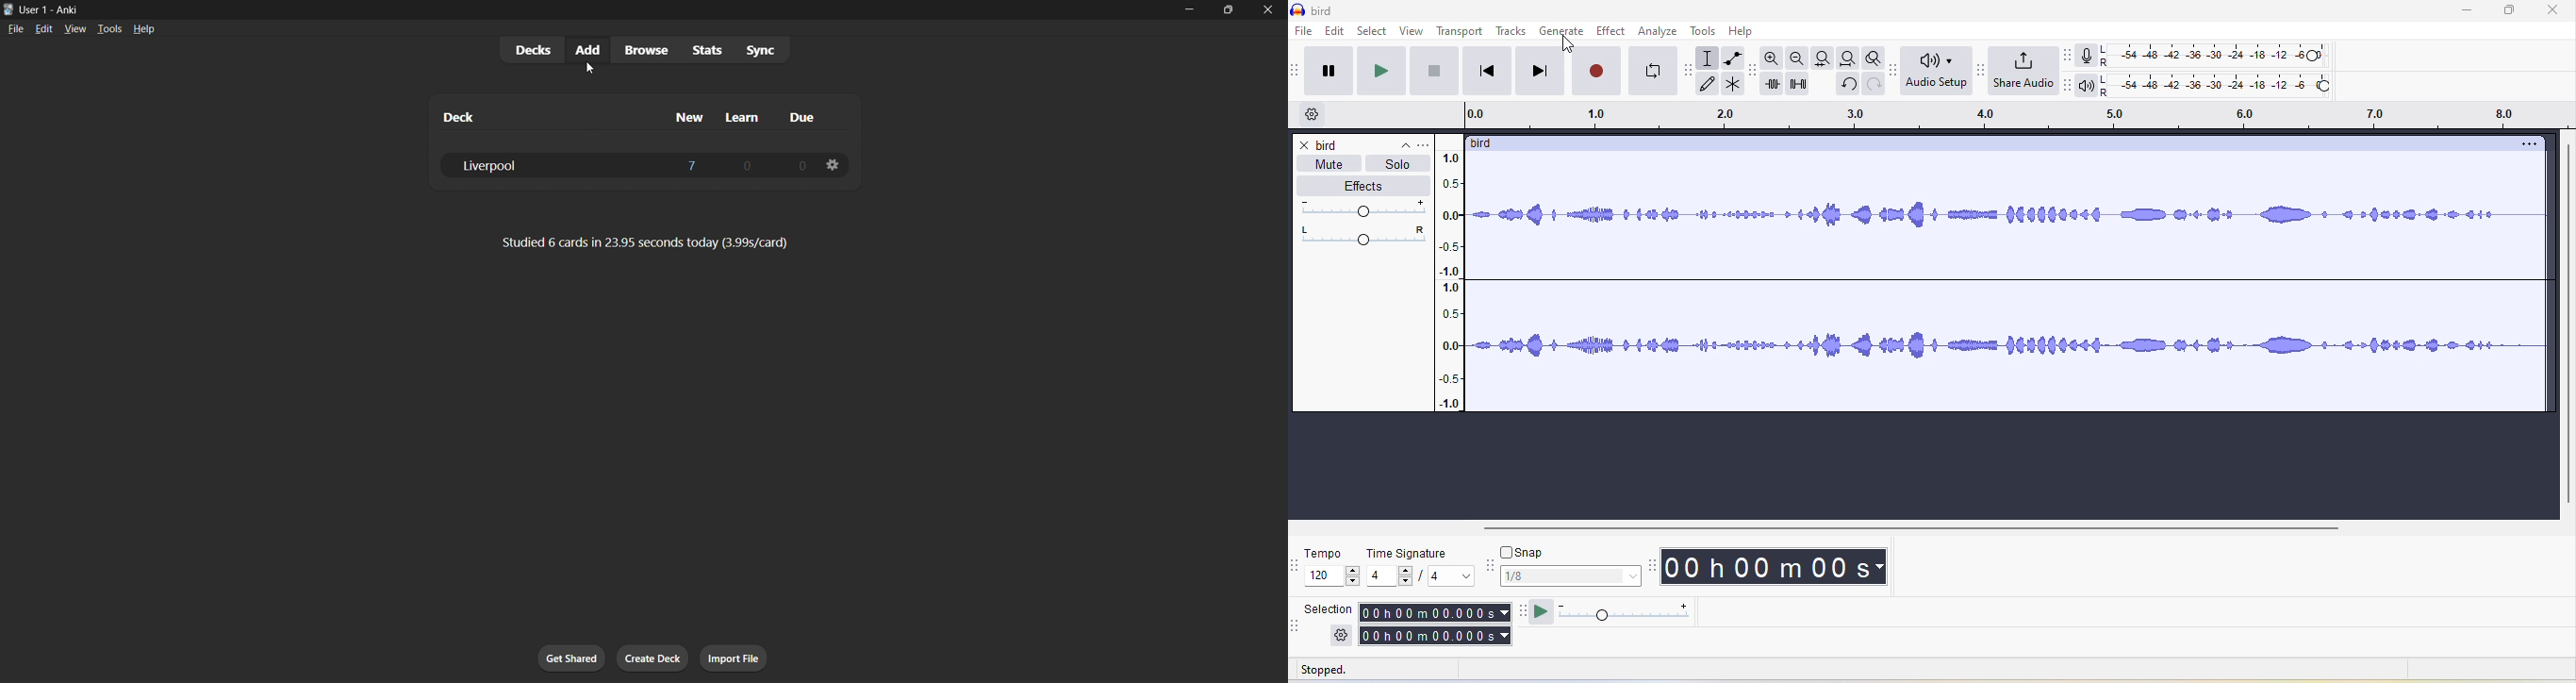 The width and height of the screenshot is (2576, 700). I want to click on pan:  center, so click(1362, 236).